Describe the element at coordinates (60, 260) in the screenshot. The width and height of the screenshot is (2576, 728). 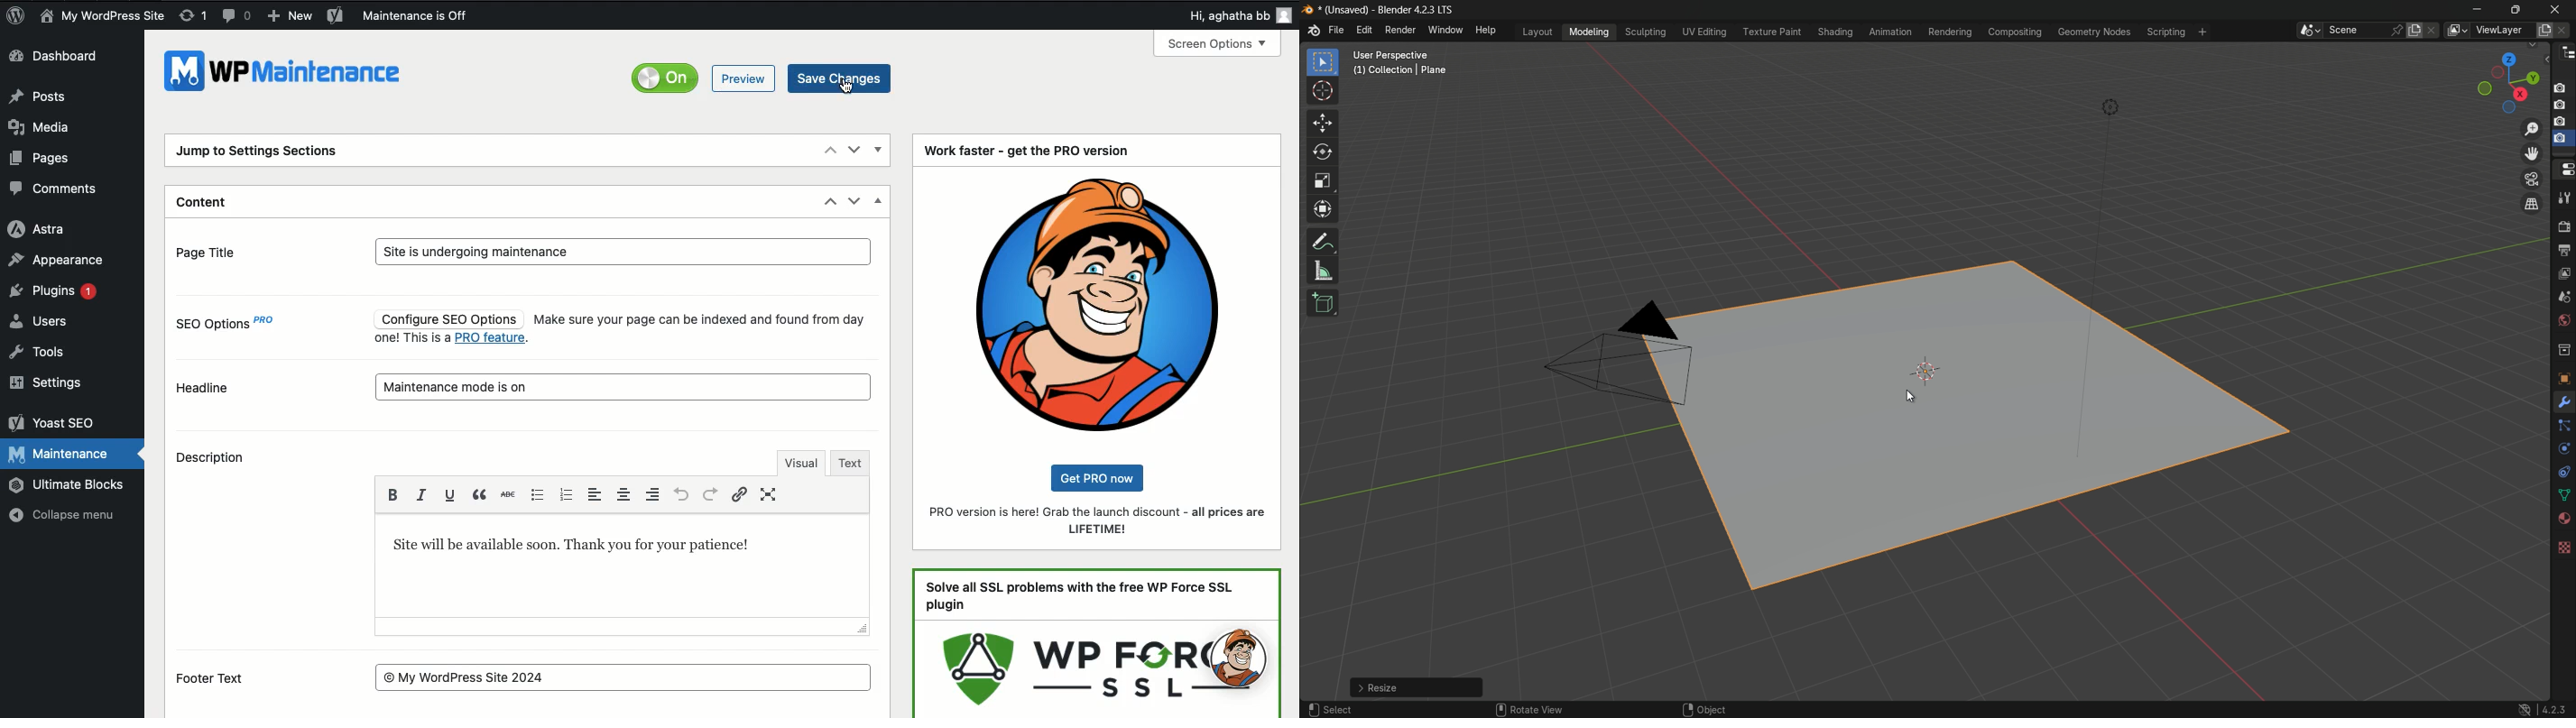
I see `Appearance` at that location.